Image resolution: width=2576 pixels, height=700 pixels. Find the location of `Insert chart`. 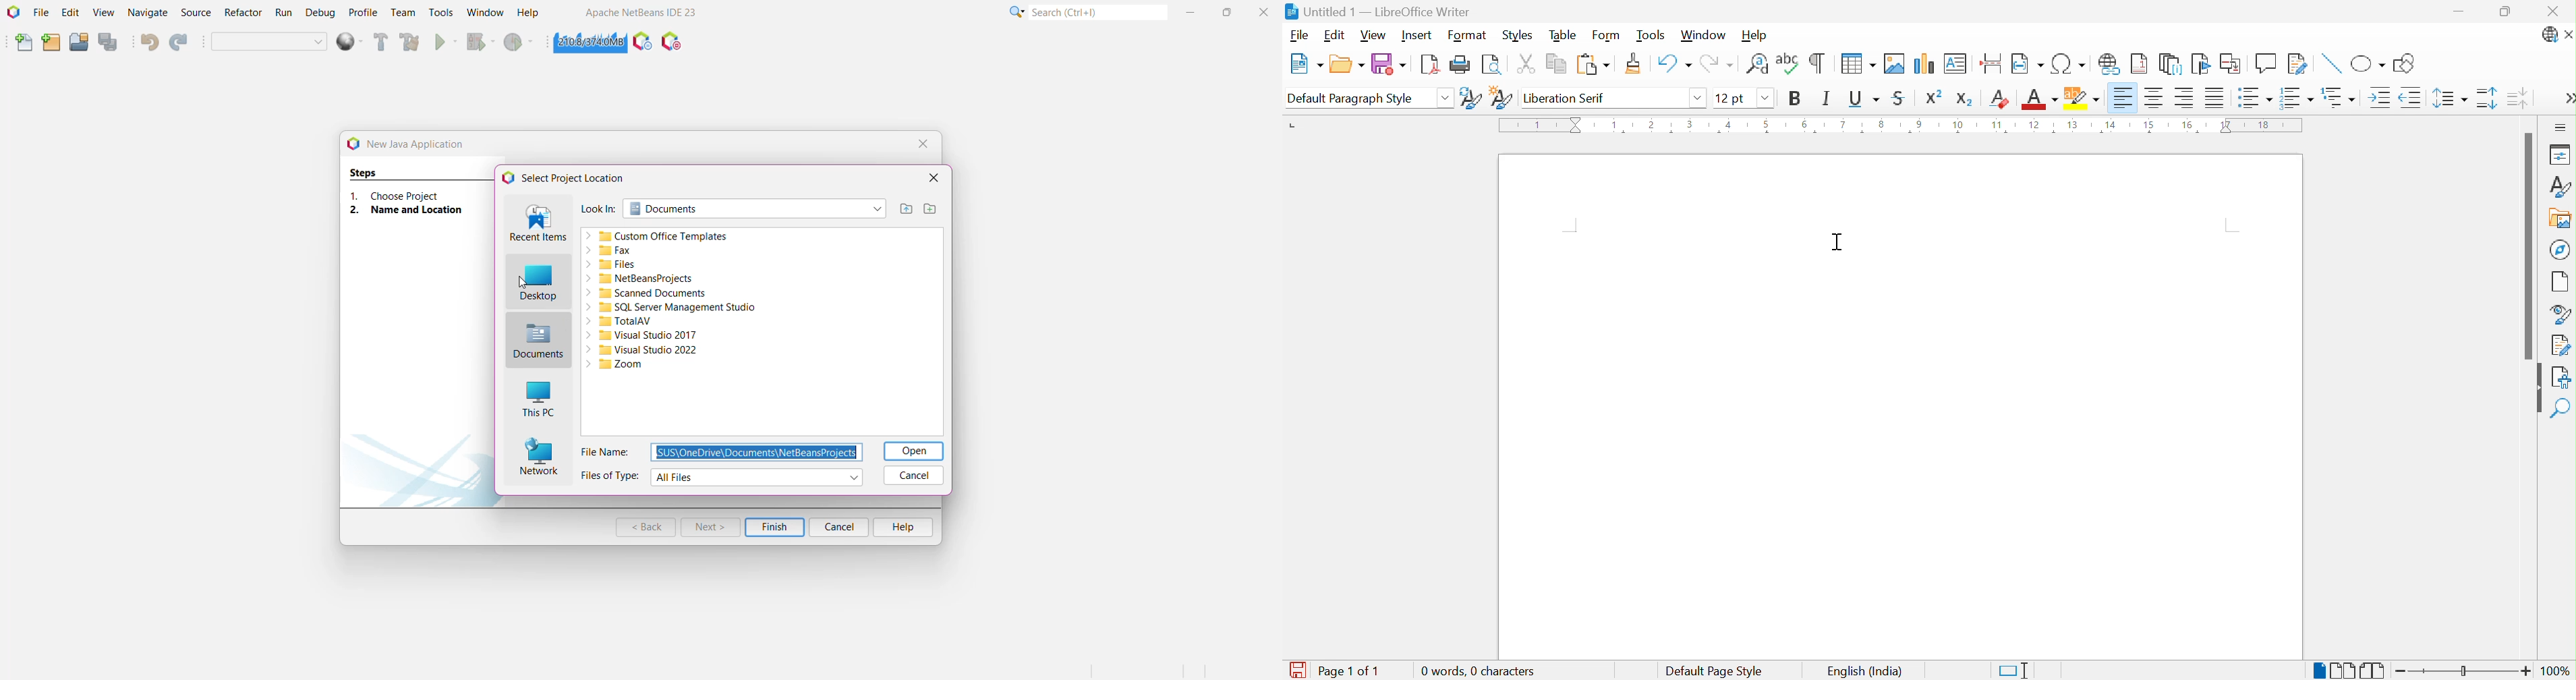

Insert chart is located at coordinates (1924, 64).